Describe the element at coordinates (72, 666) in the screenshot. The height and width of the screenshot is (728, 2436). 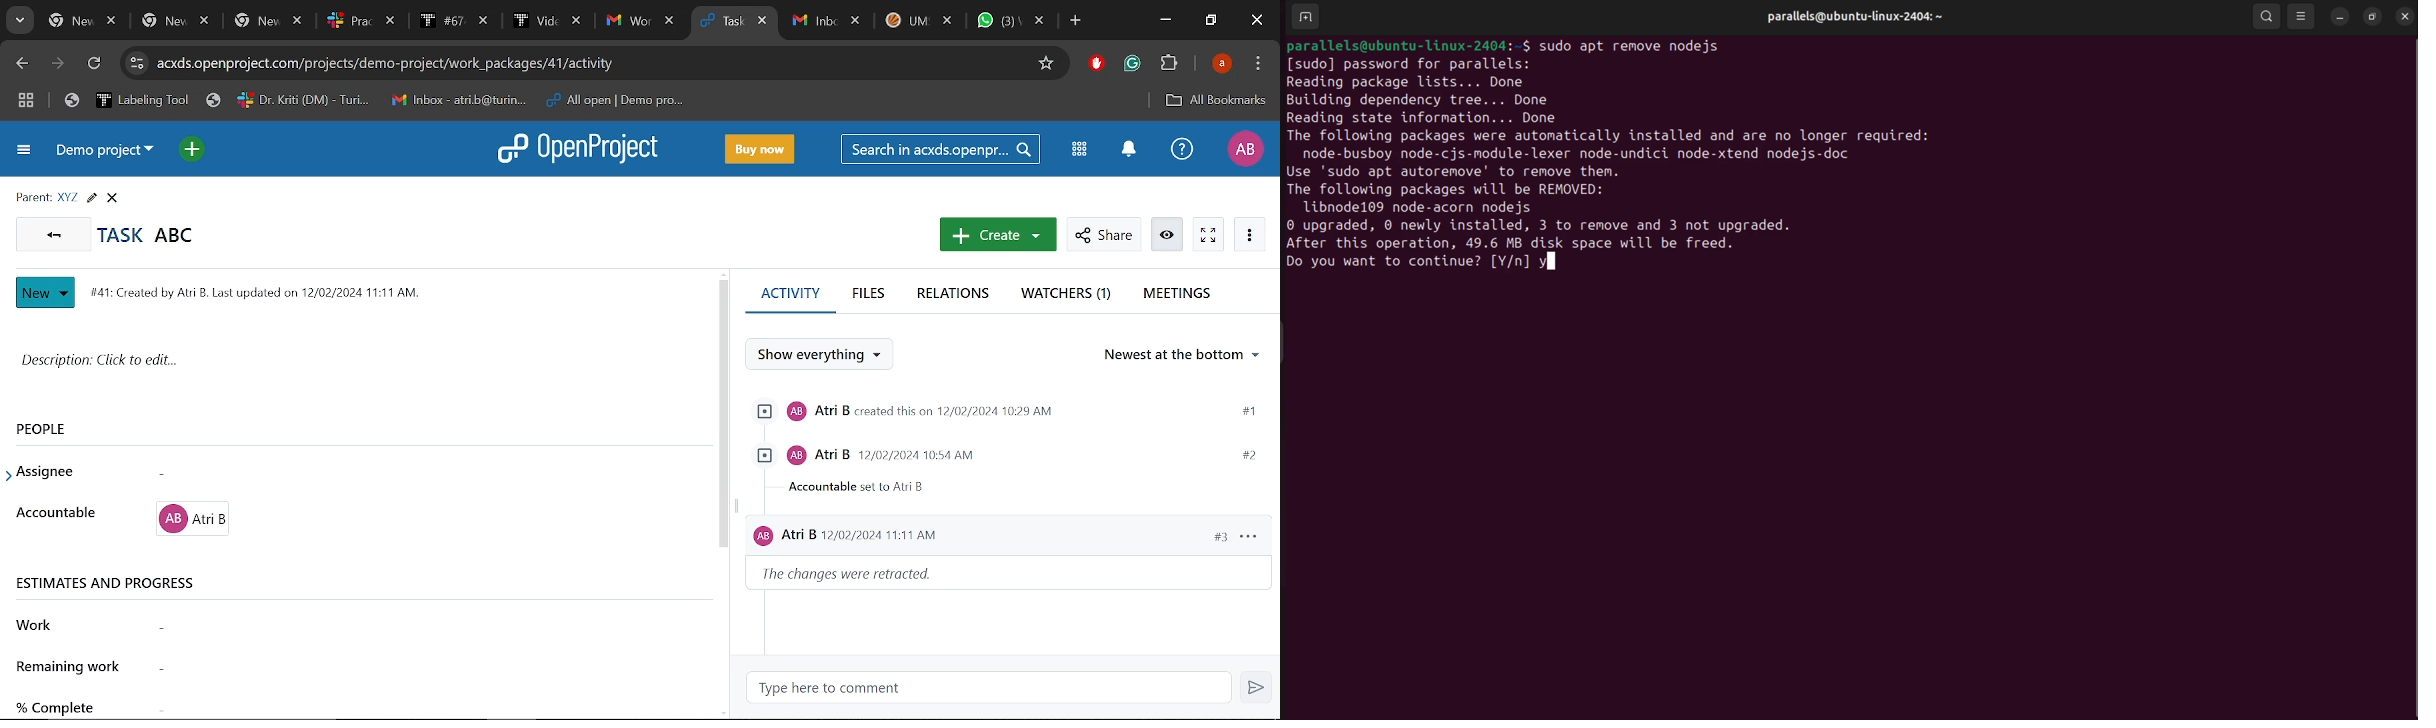
I see `Remaining work` at that location.